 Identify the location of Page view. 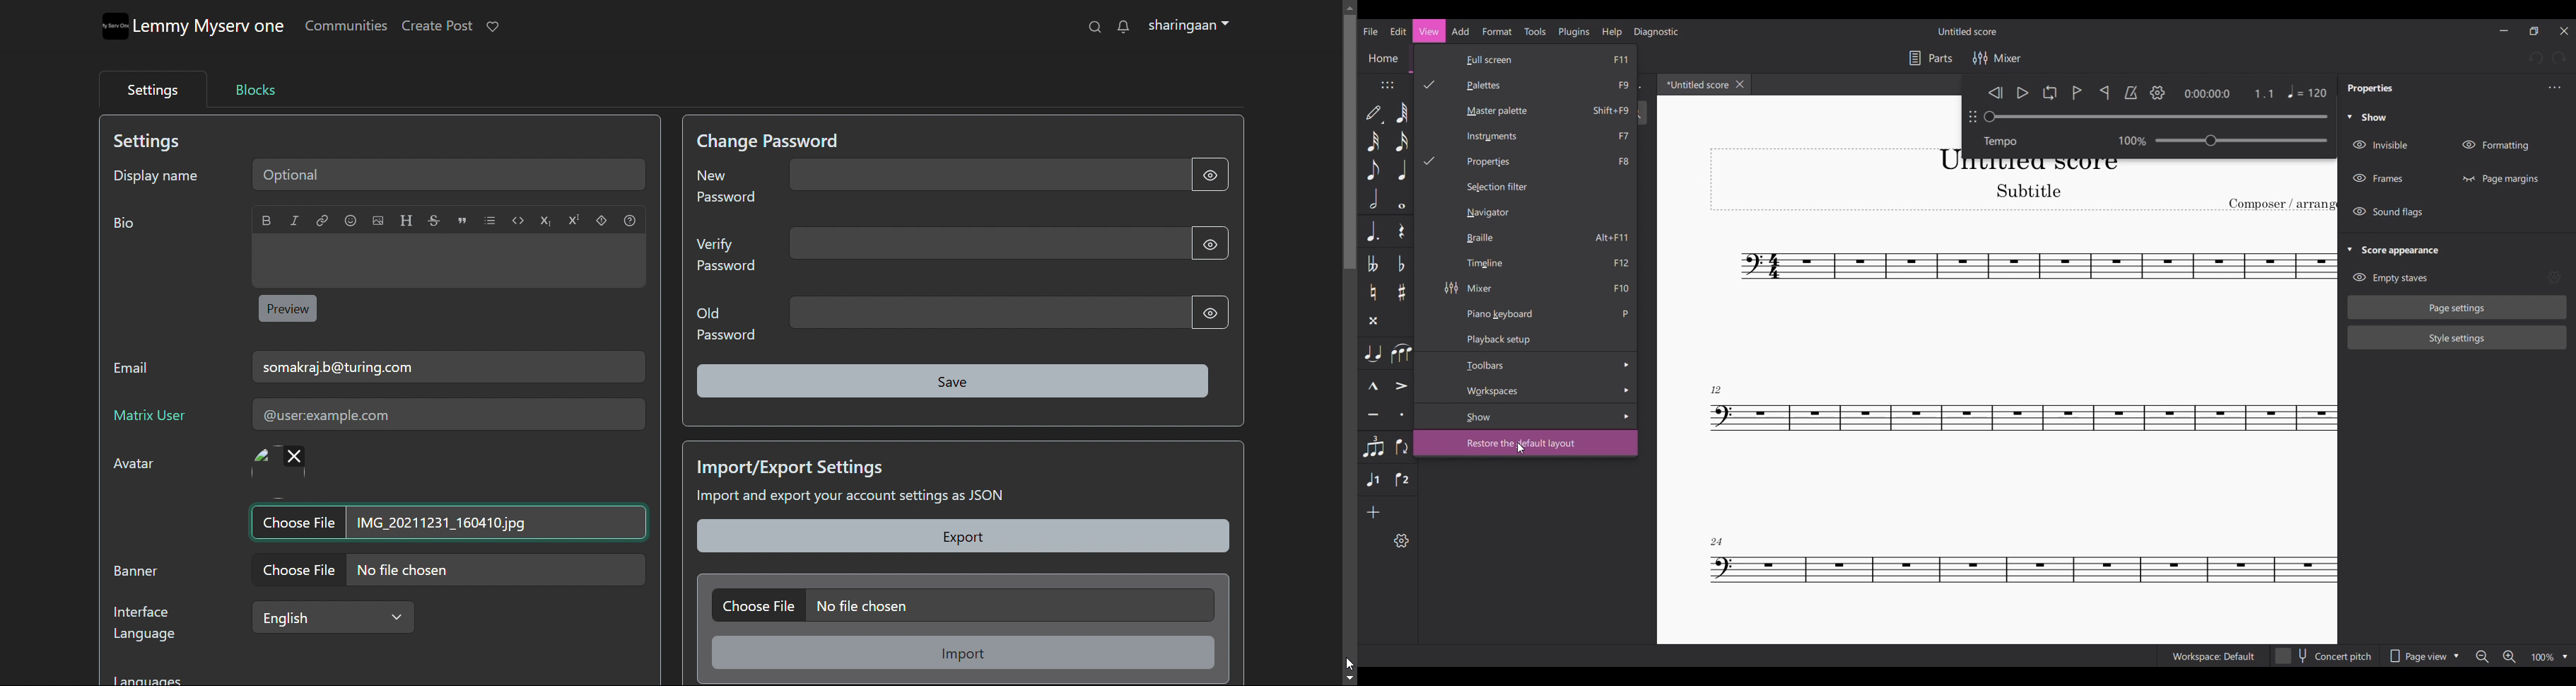
(2425, 656).